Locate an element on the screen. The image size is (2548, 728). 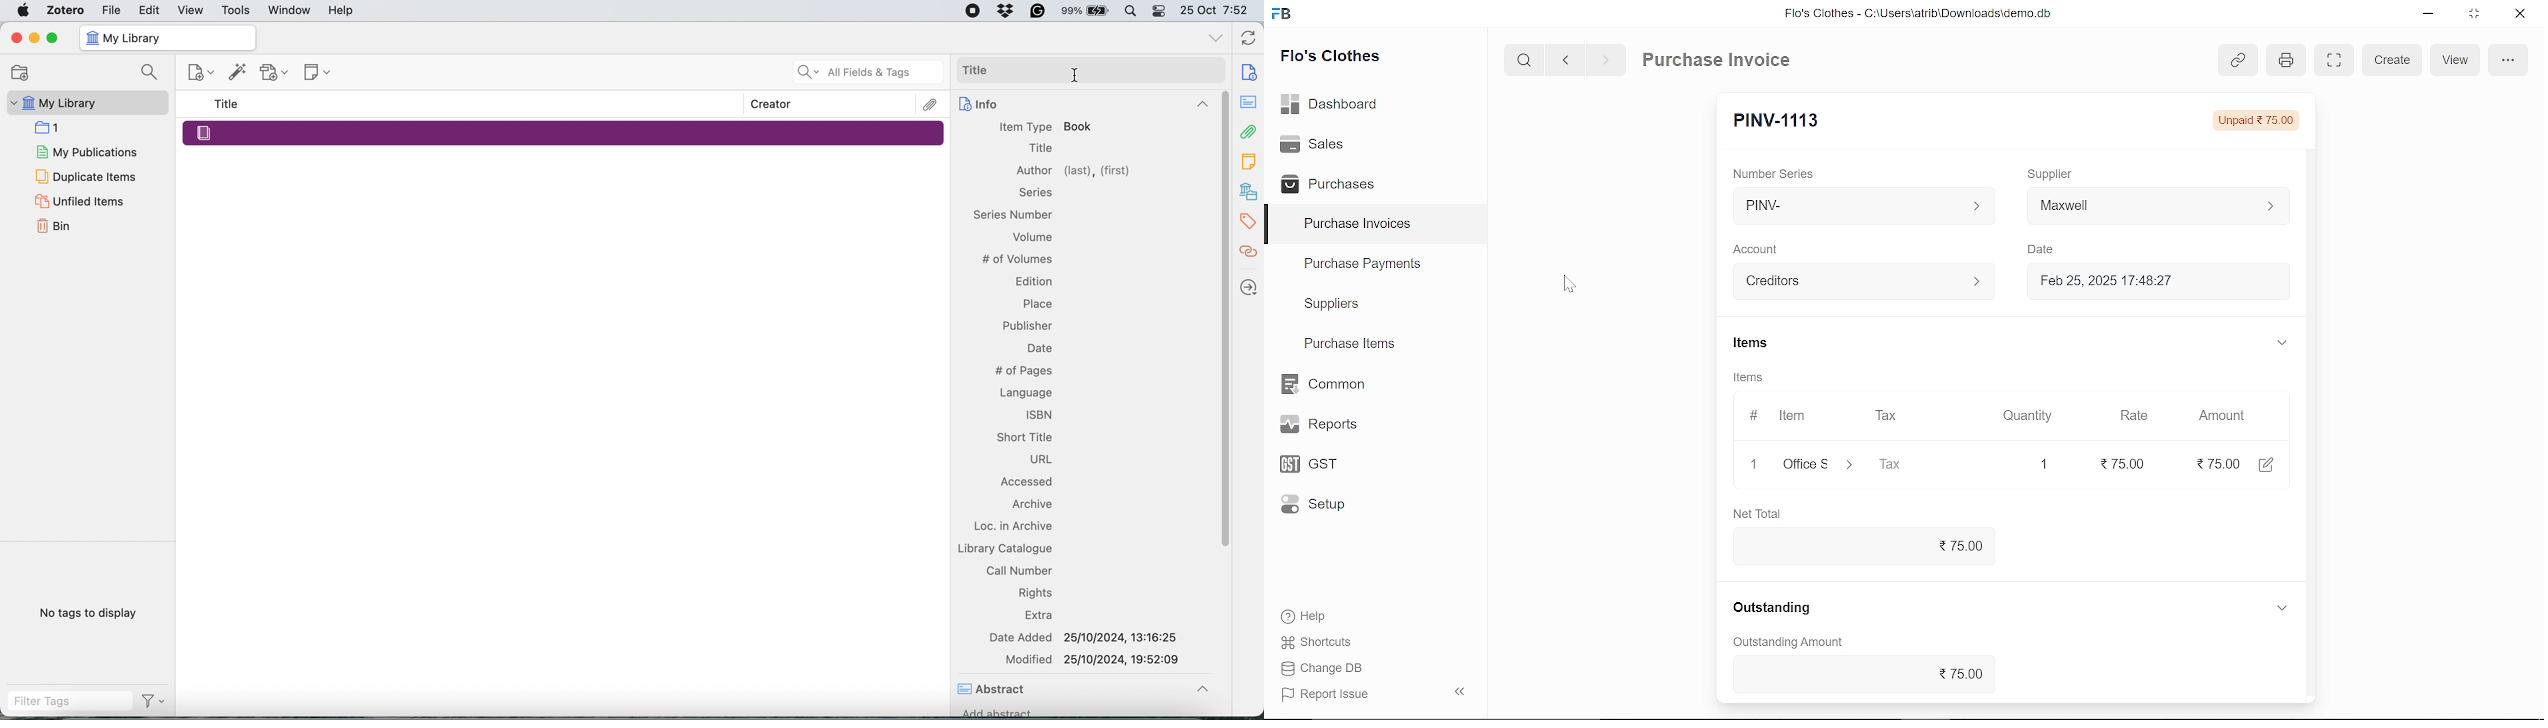
PINV- > is located at coordinates (1857, 206).